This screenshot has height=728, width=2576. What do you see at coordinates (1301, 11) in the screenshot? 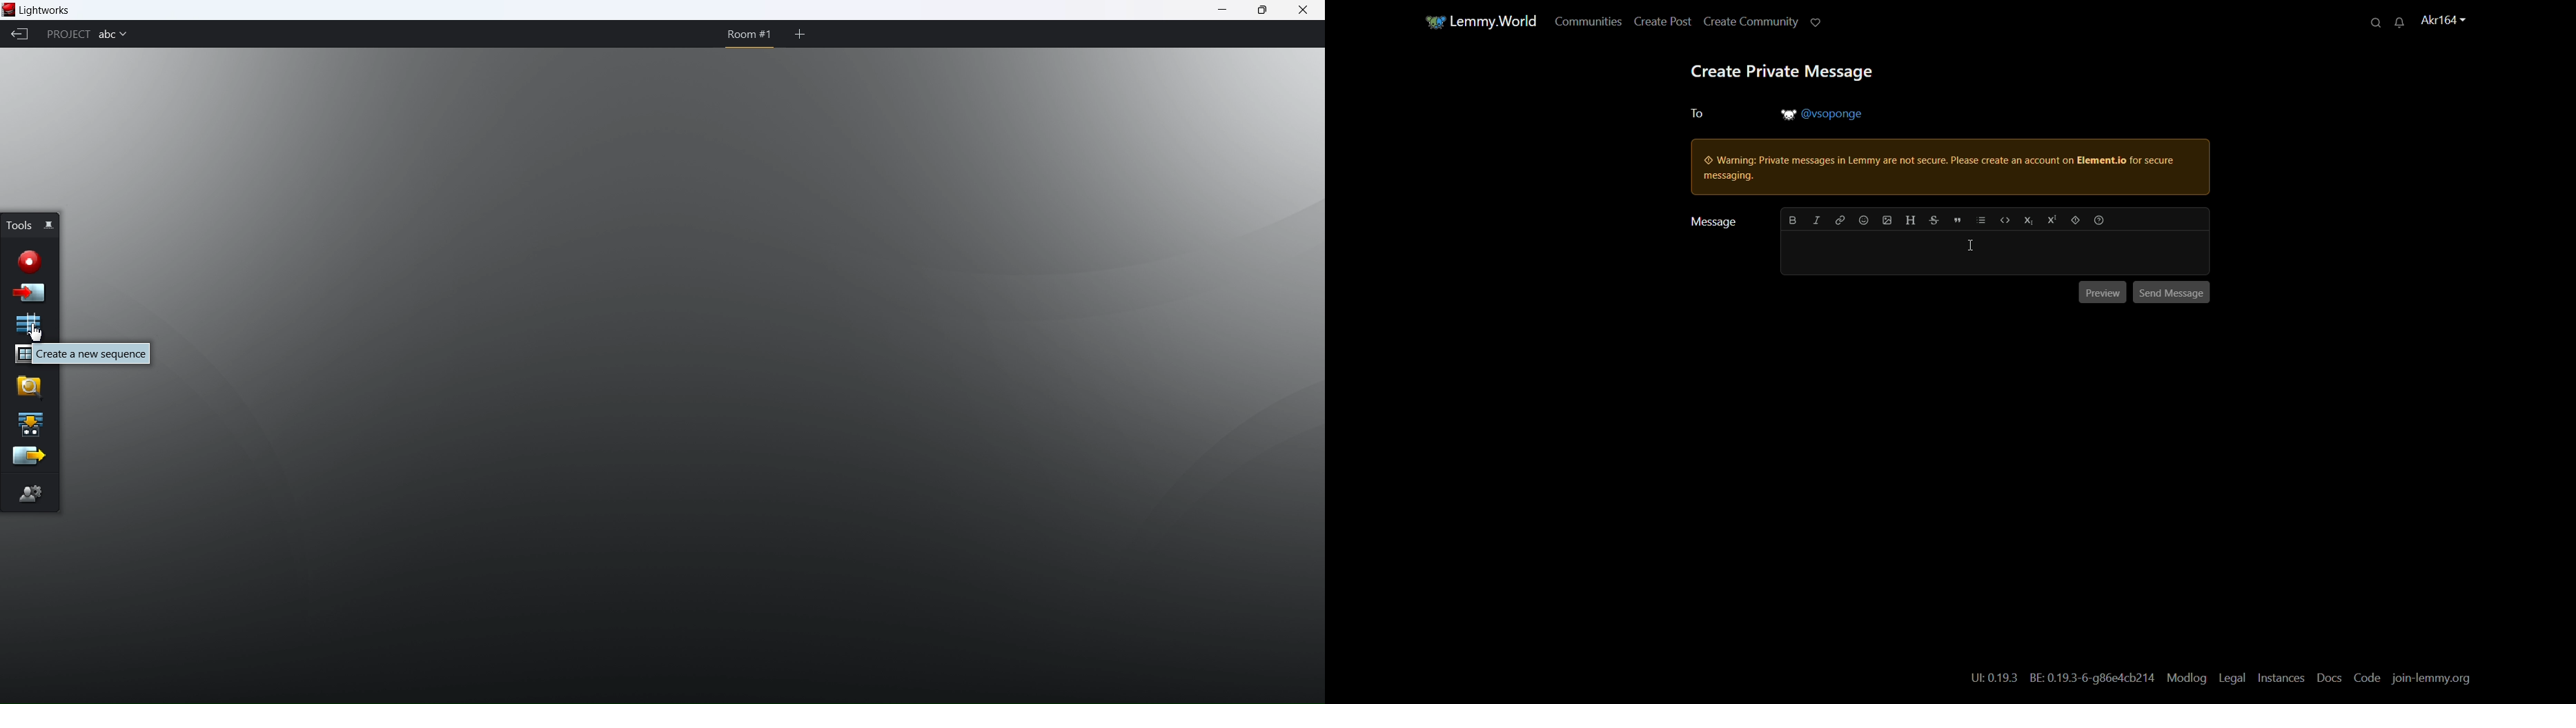
I see `close` at bounding box center [1301, 11].